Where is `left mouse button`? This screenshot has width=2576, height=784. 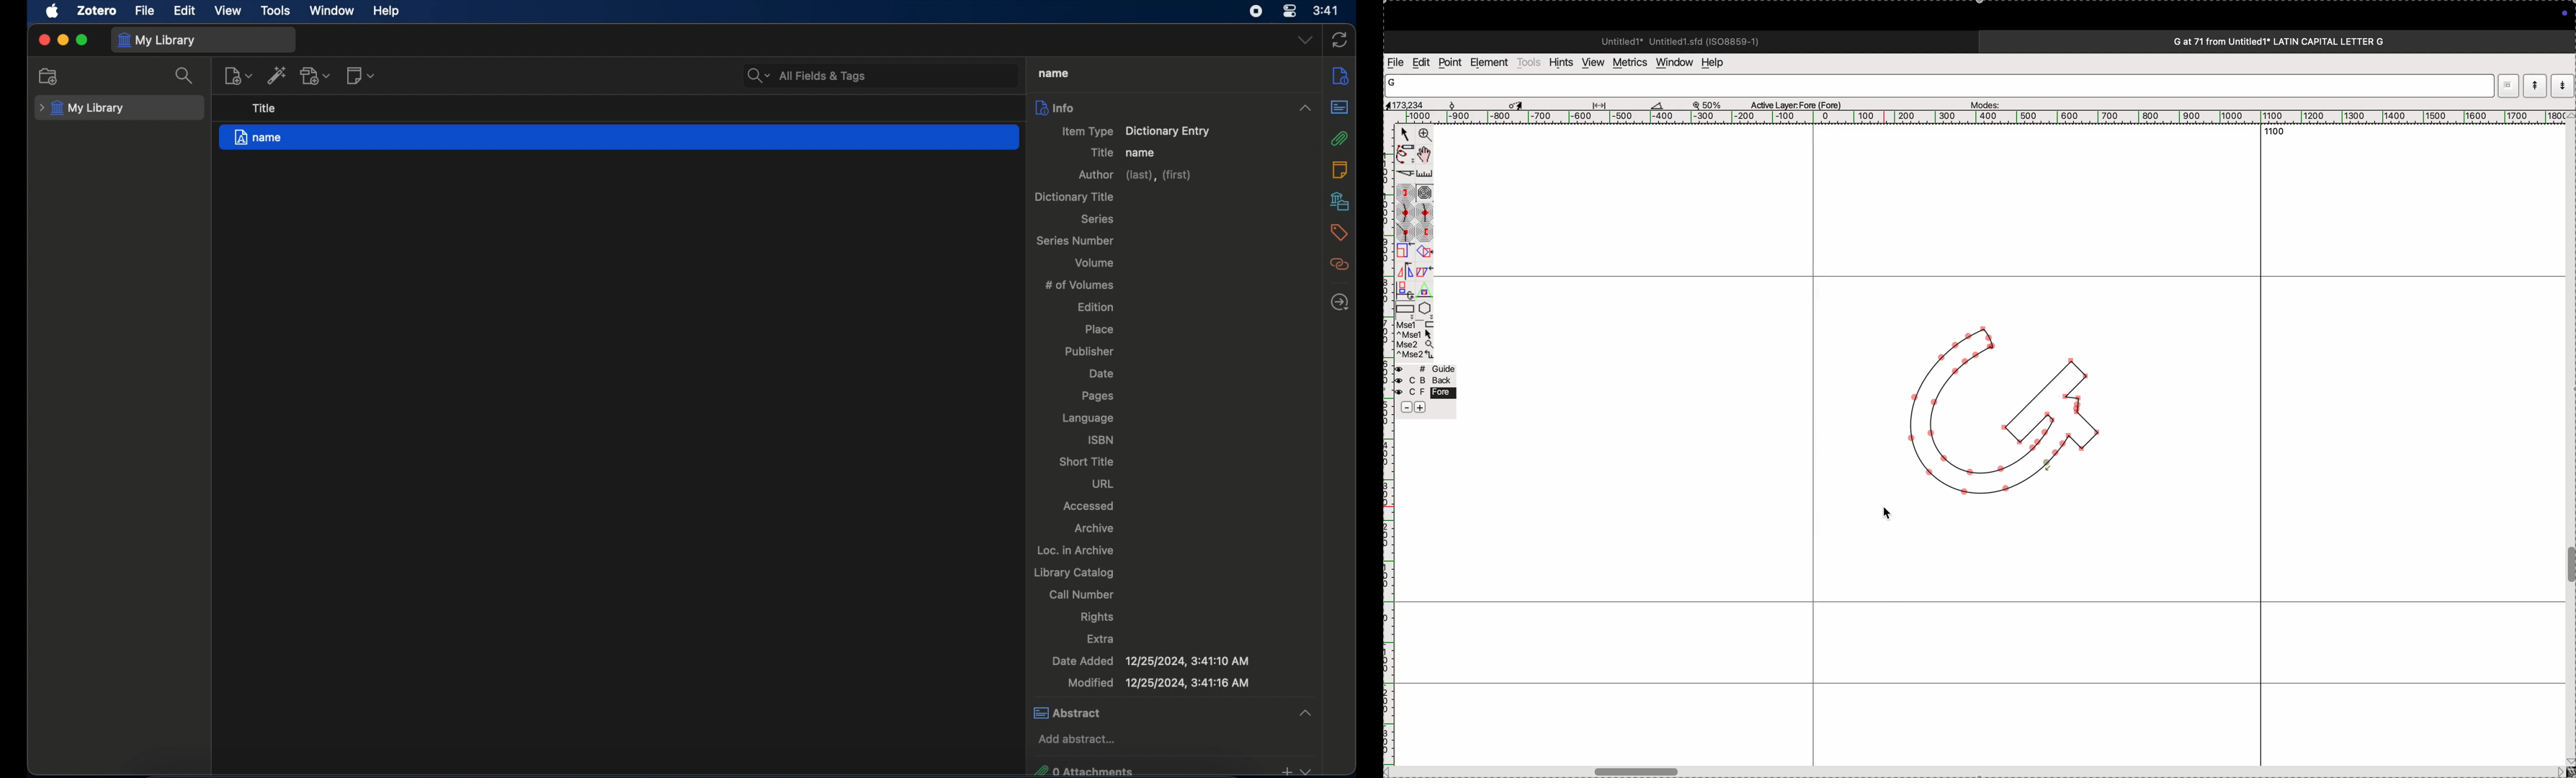 left mouse button is located at coordinates (1416, 324).